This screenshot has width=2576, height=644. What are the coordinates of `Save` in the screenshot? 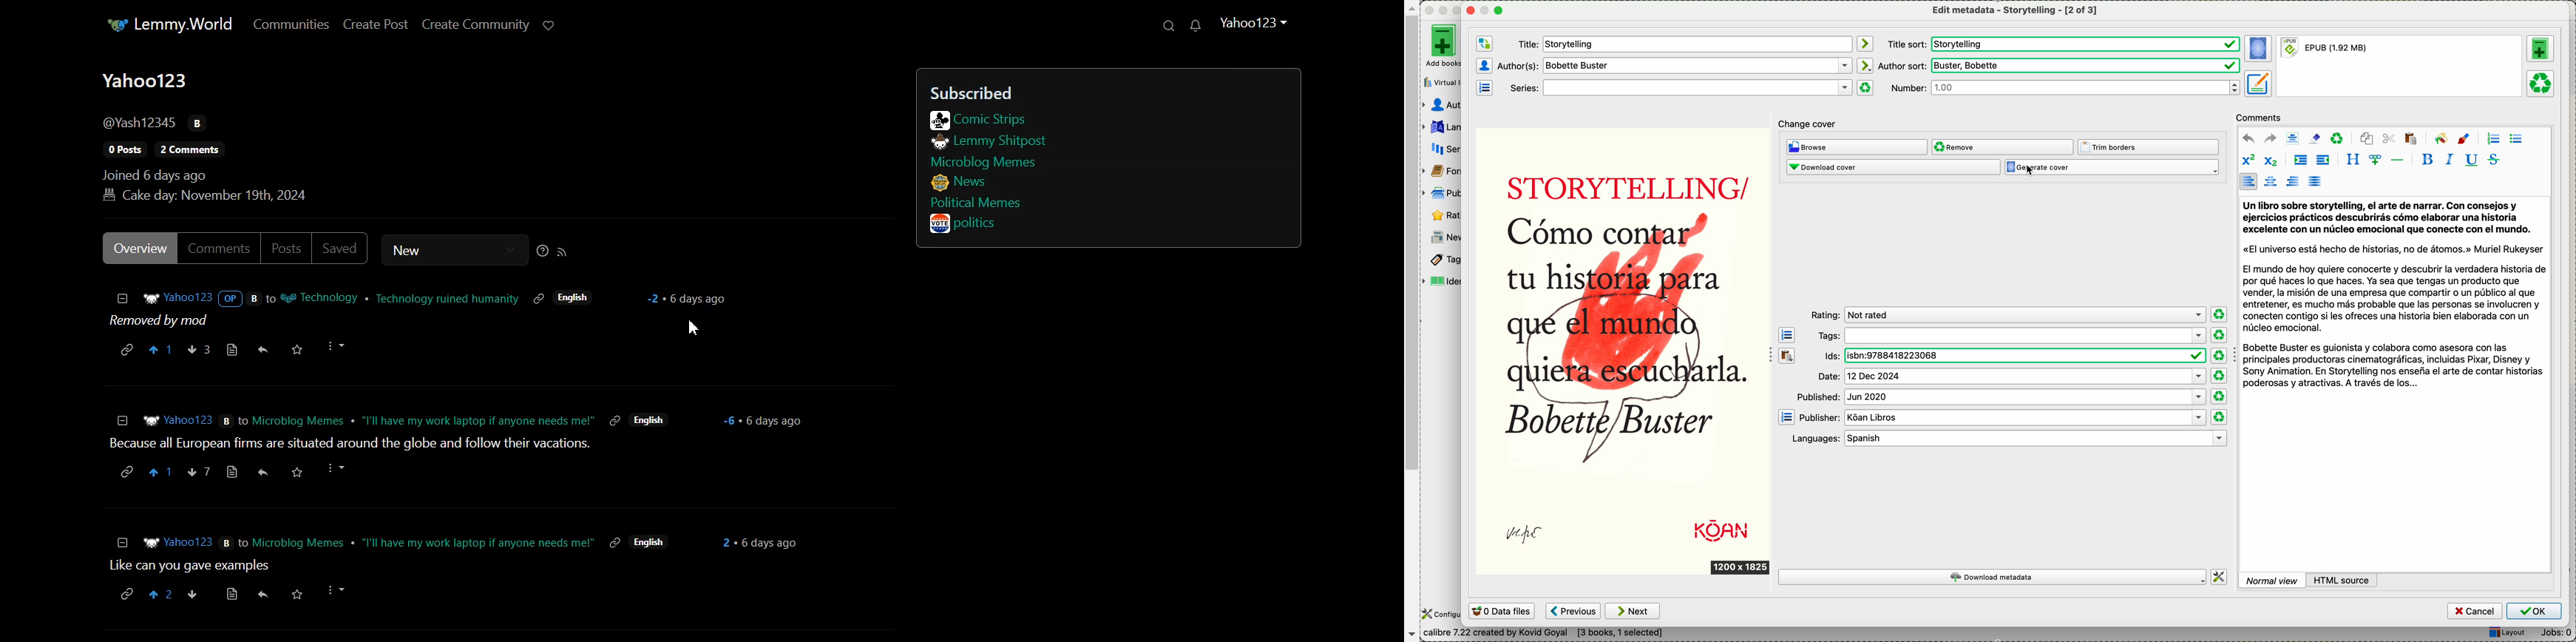 It's located at (298, 349).